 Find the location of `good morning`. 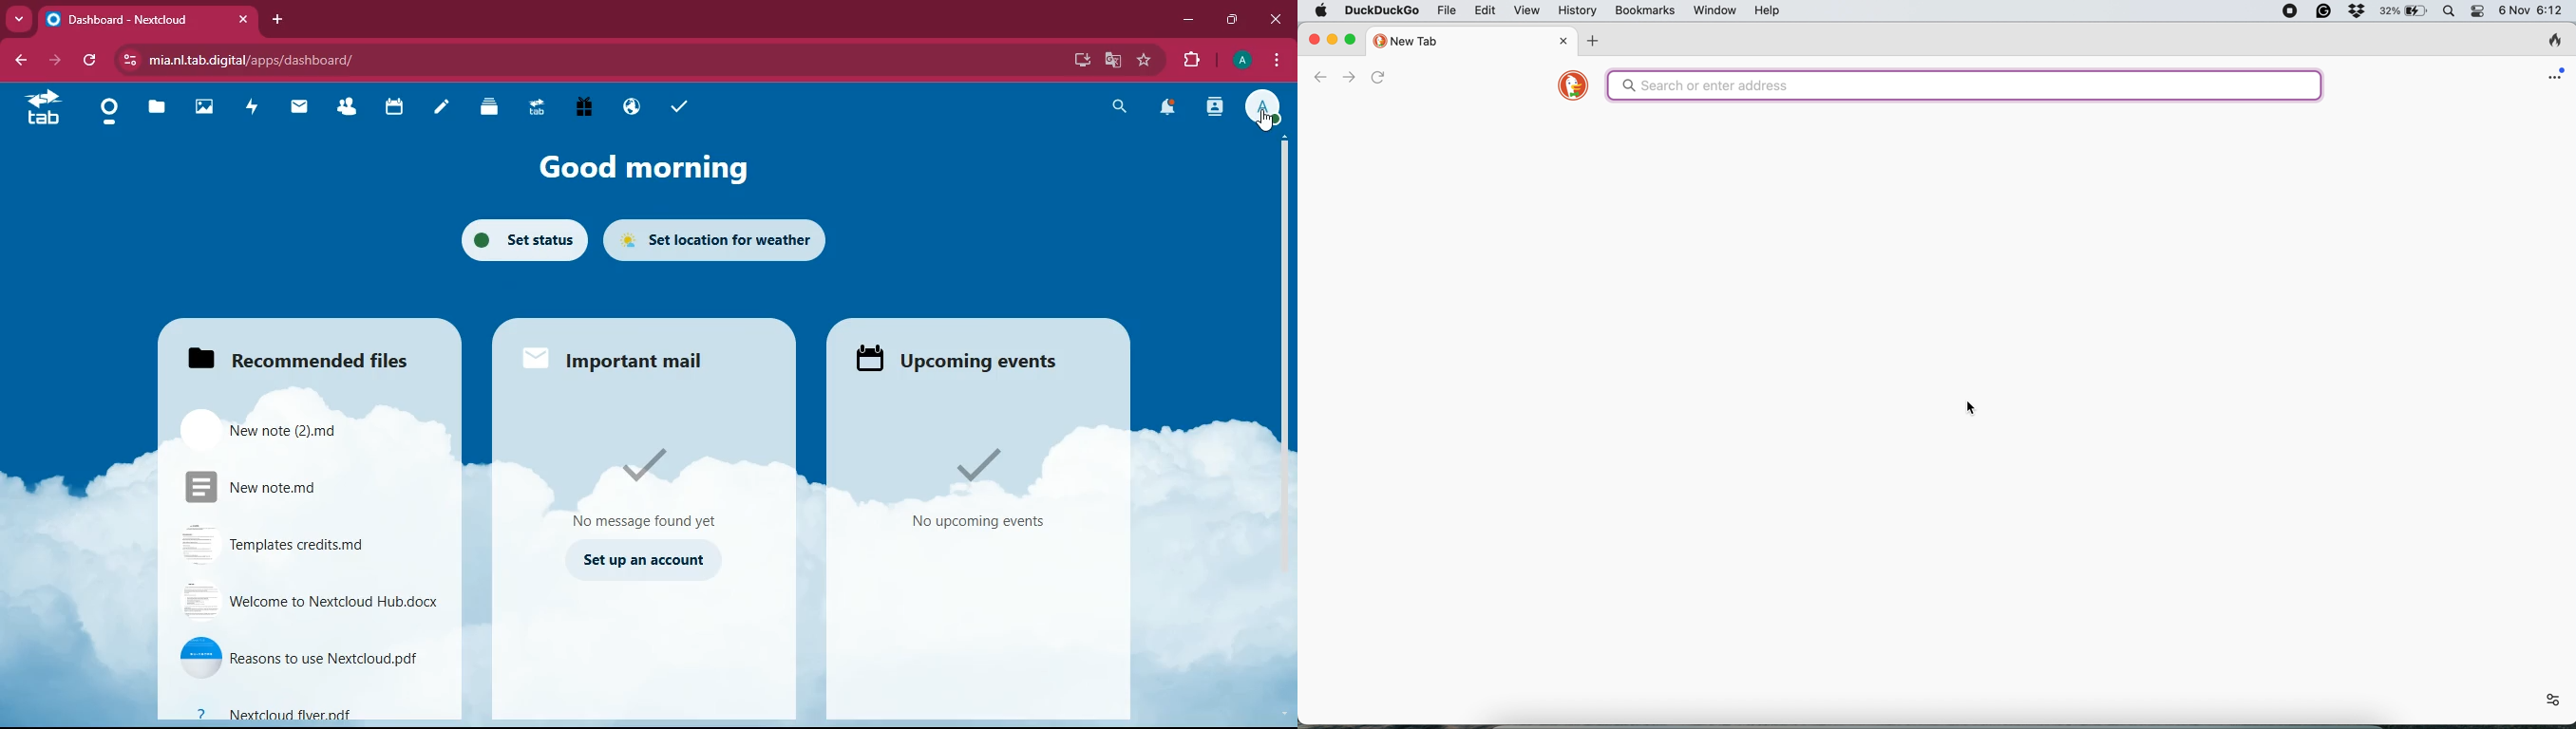

good morning is located at coordinates (637, 170).